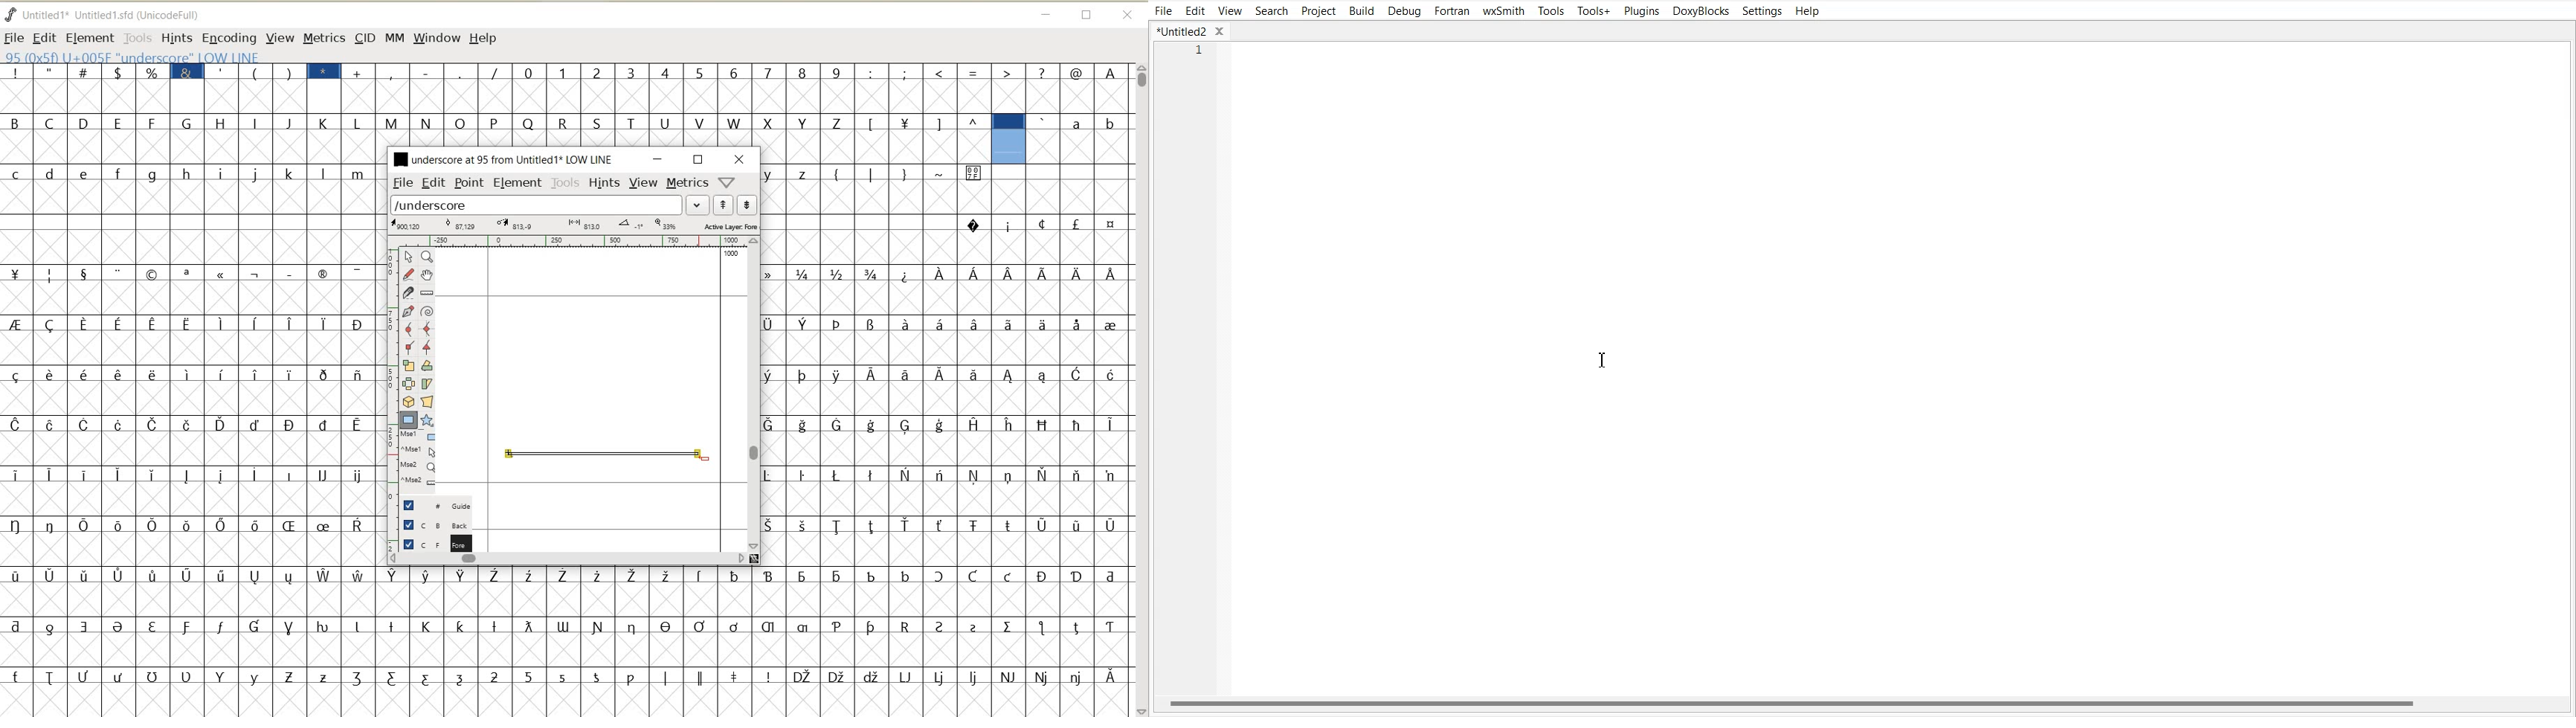  I want to click on cut splines in two, so click(407, 292).